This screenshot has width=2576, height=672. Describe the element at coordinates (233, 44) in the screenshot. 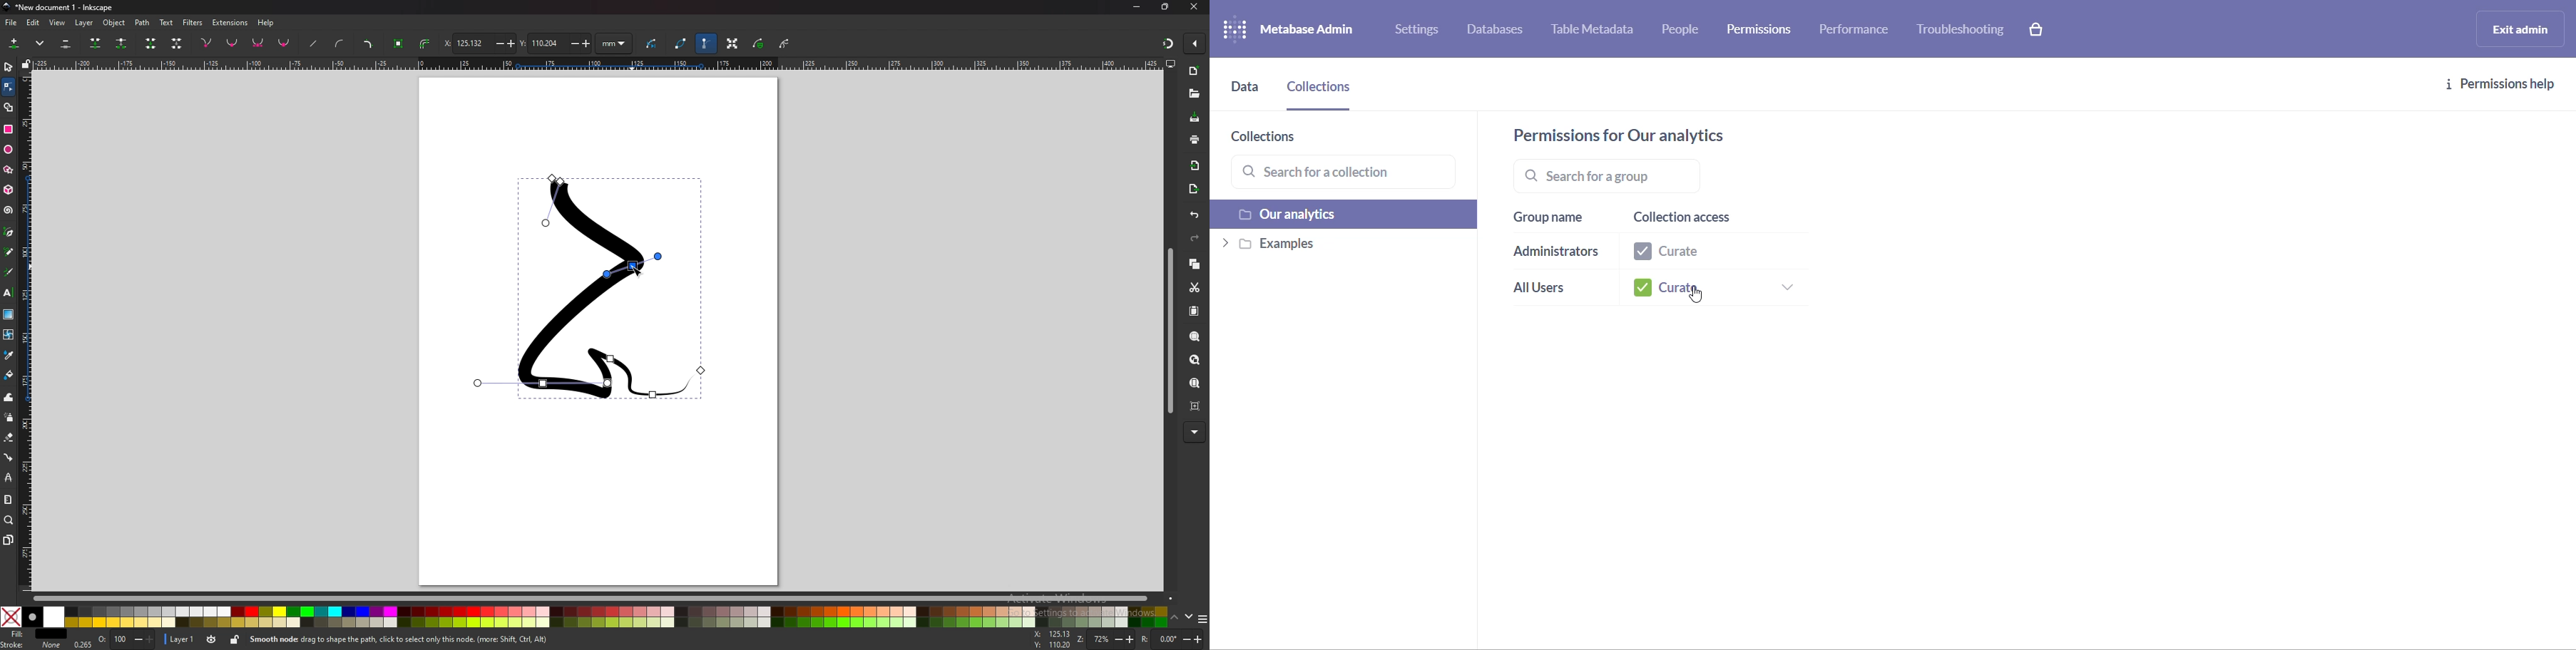

I see `smooth` at that location.